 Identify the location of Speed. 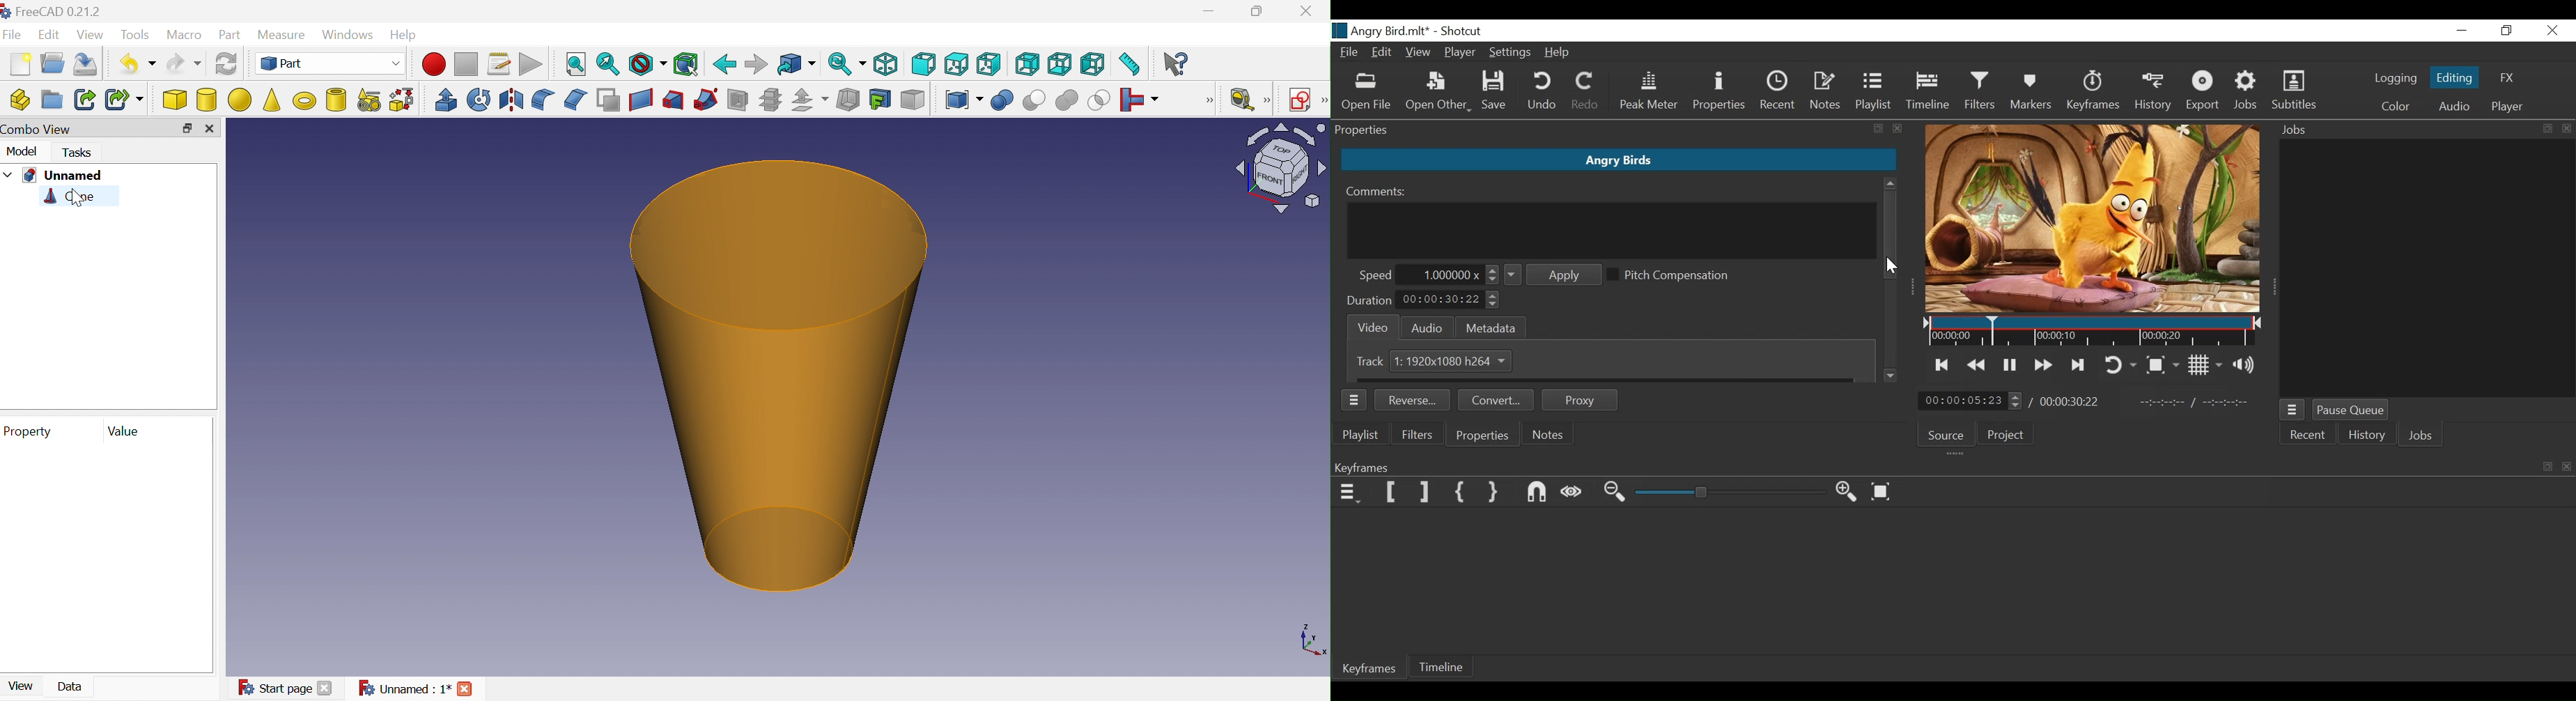
(1375, 275).